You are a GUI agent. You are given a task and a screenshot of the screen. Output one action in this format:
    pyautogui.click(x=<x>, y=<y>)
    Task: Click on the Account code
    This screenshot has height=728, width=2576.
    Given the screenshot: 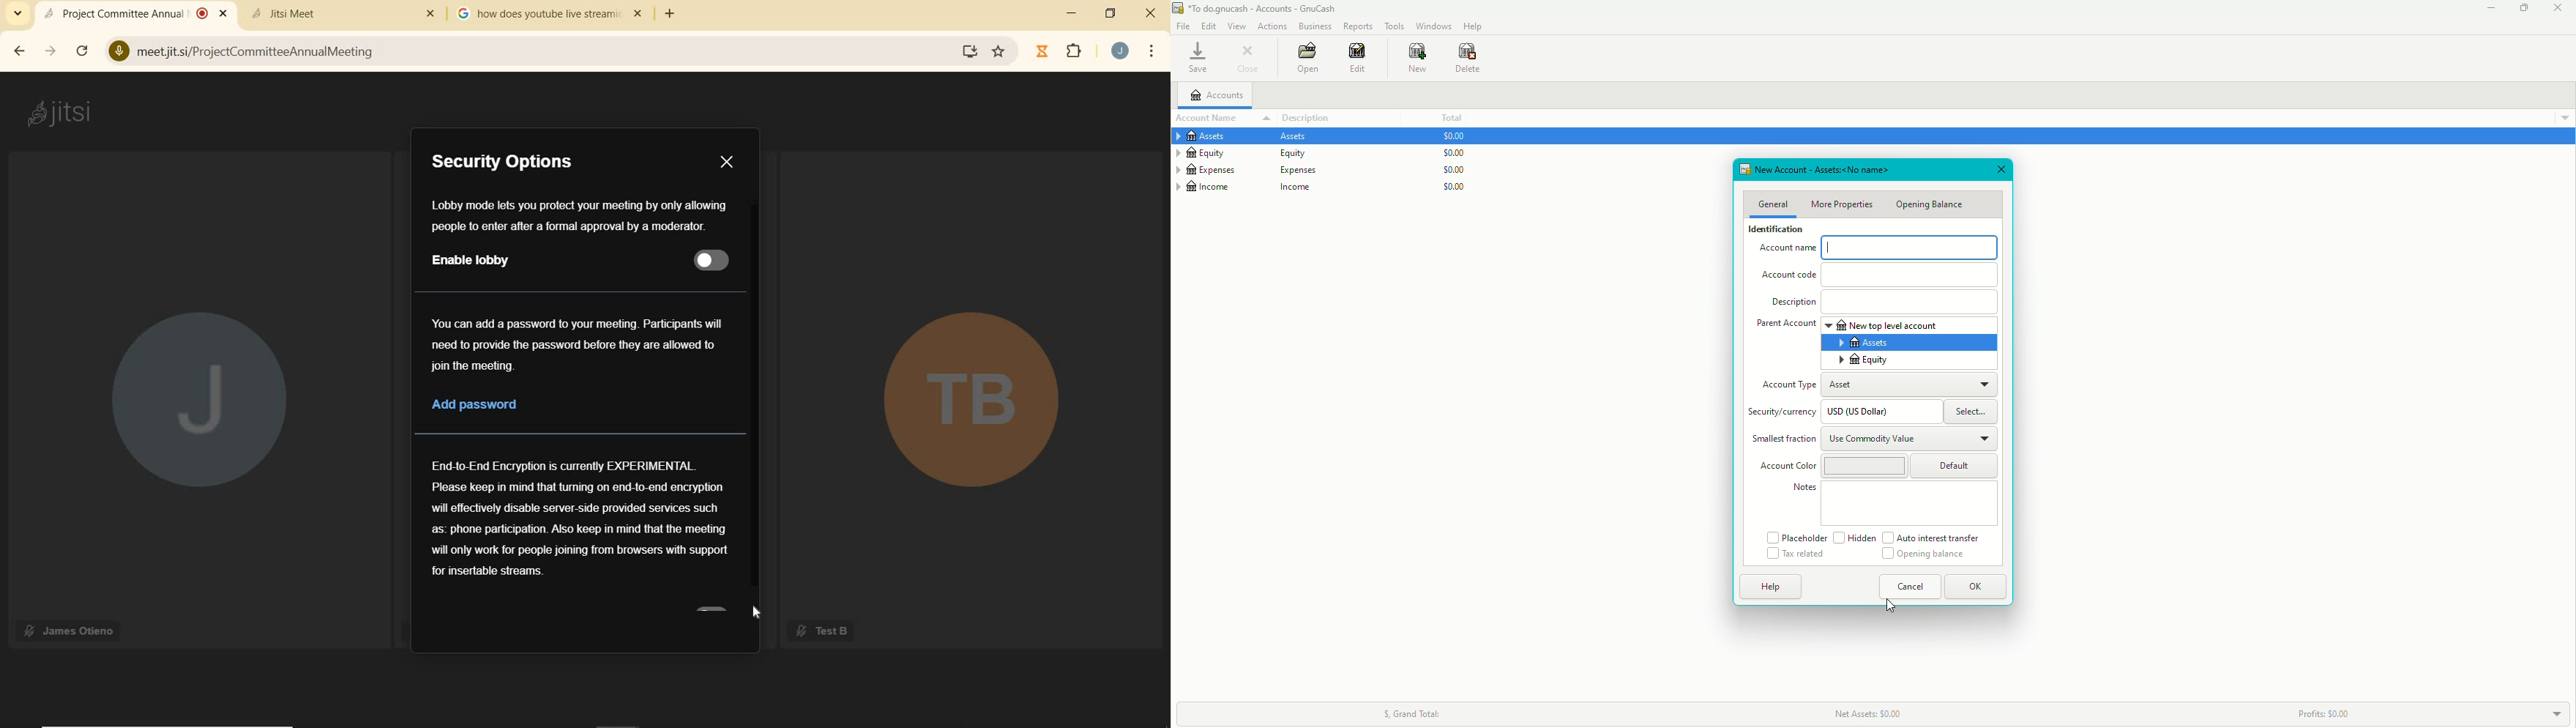 What is the action you would take?
    pyautogui.click(x=1792, y=278)
    